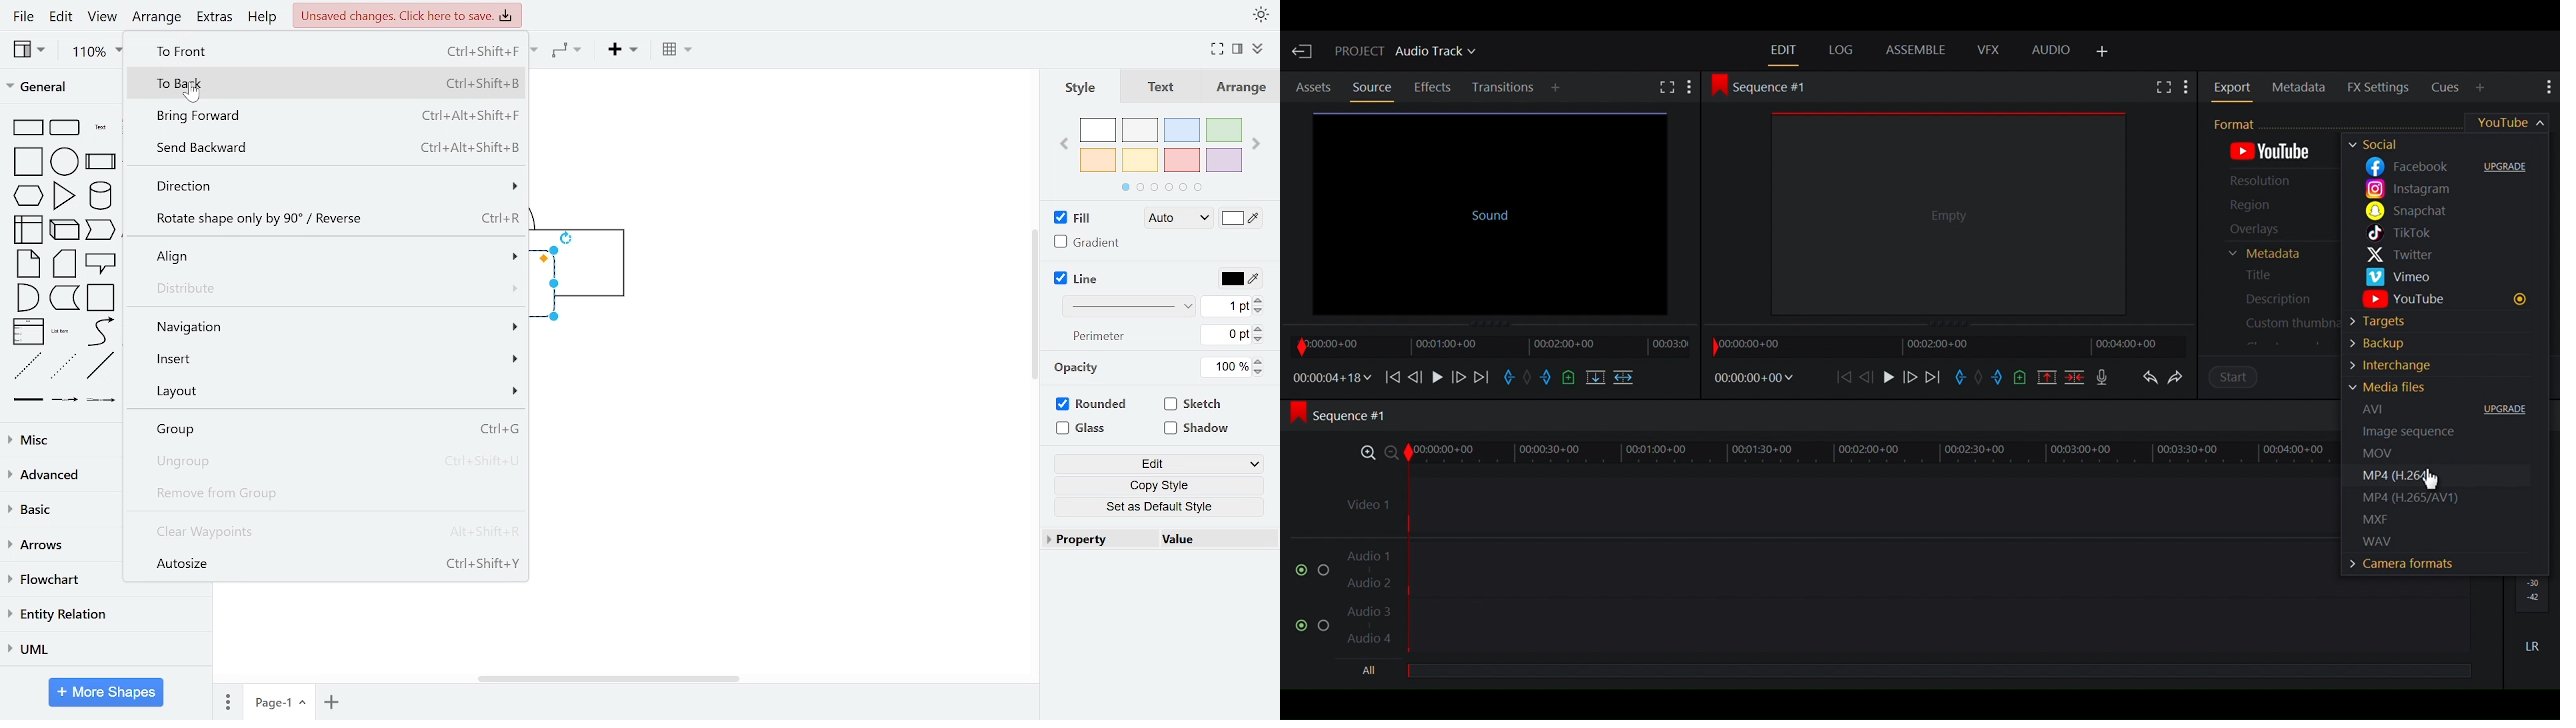 The height and width of the screenshot is (728, 2576). I want to click on Video Track, so click(1833, 500).